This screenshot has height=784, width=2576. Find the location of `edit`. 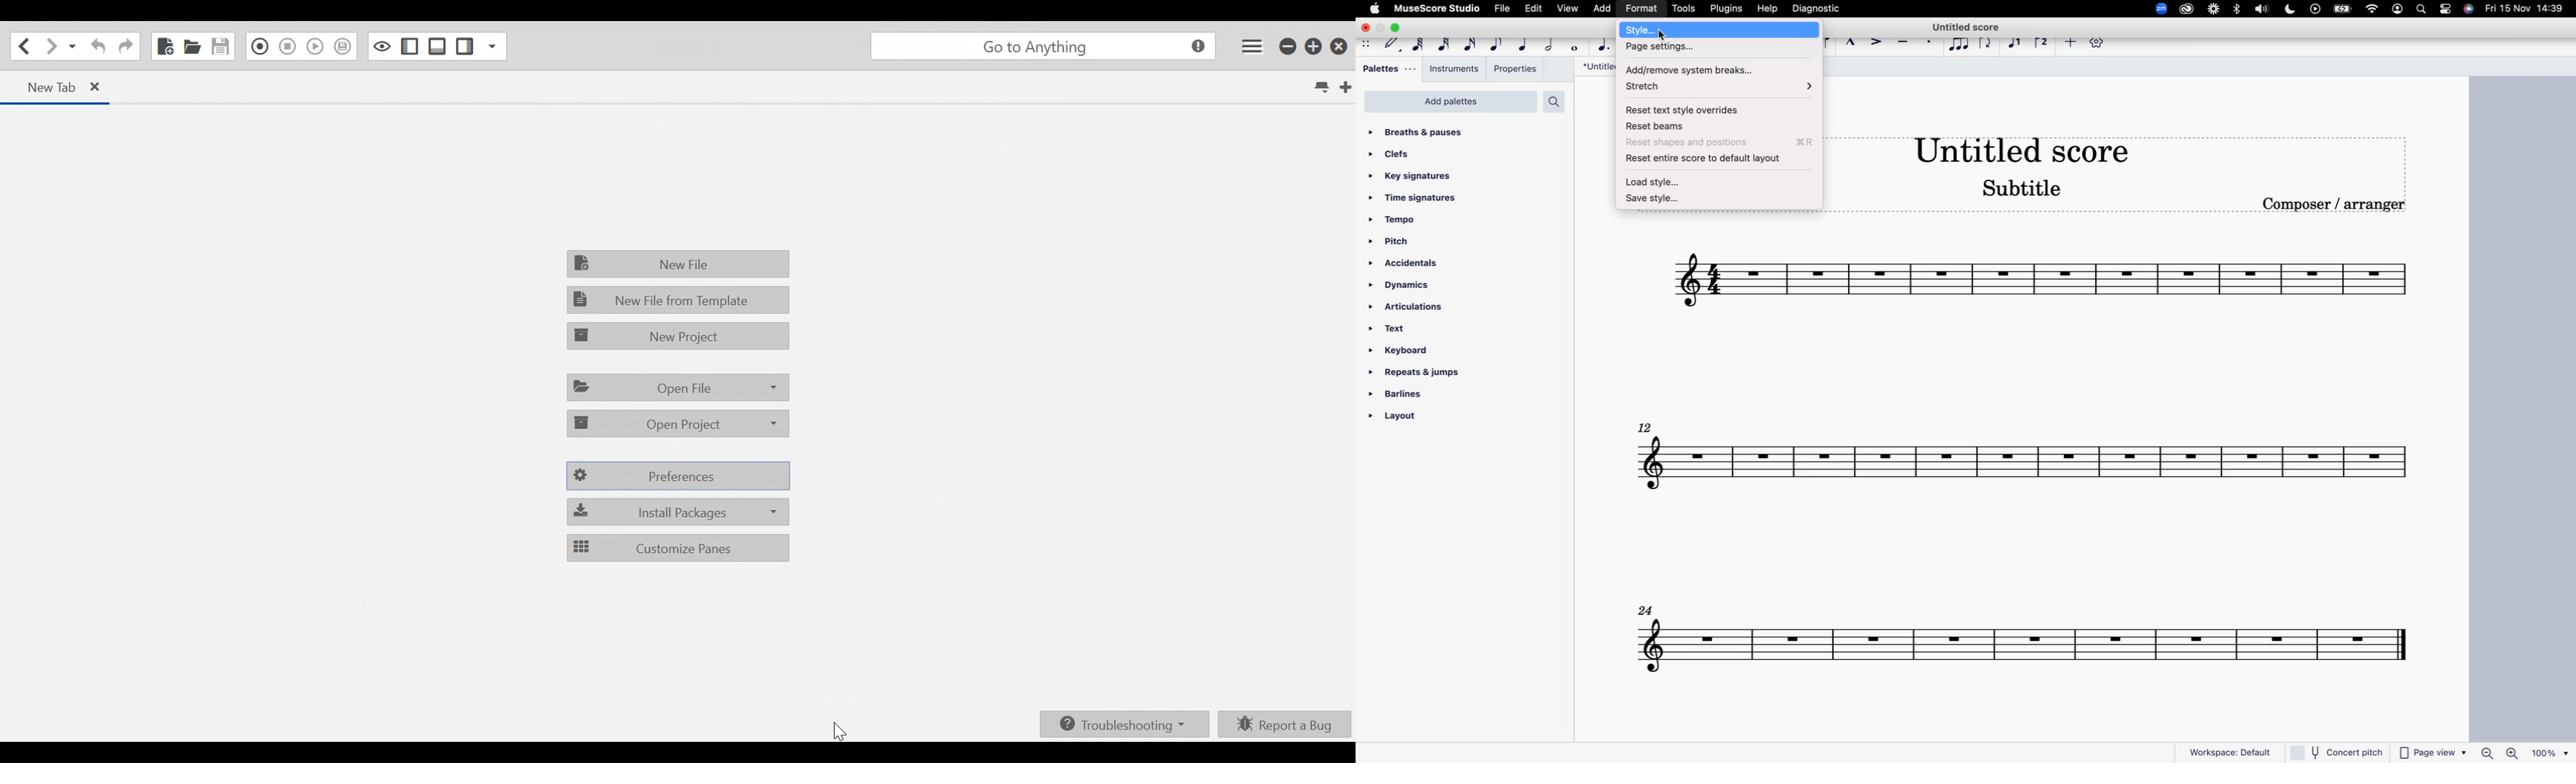

edit is located at coordinates (1535, 10).